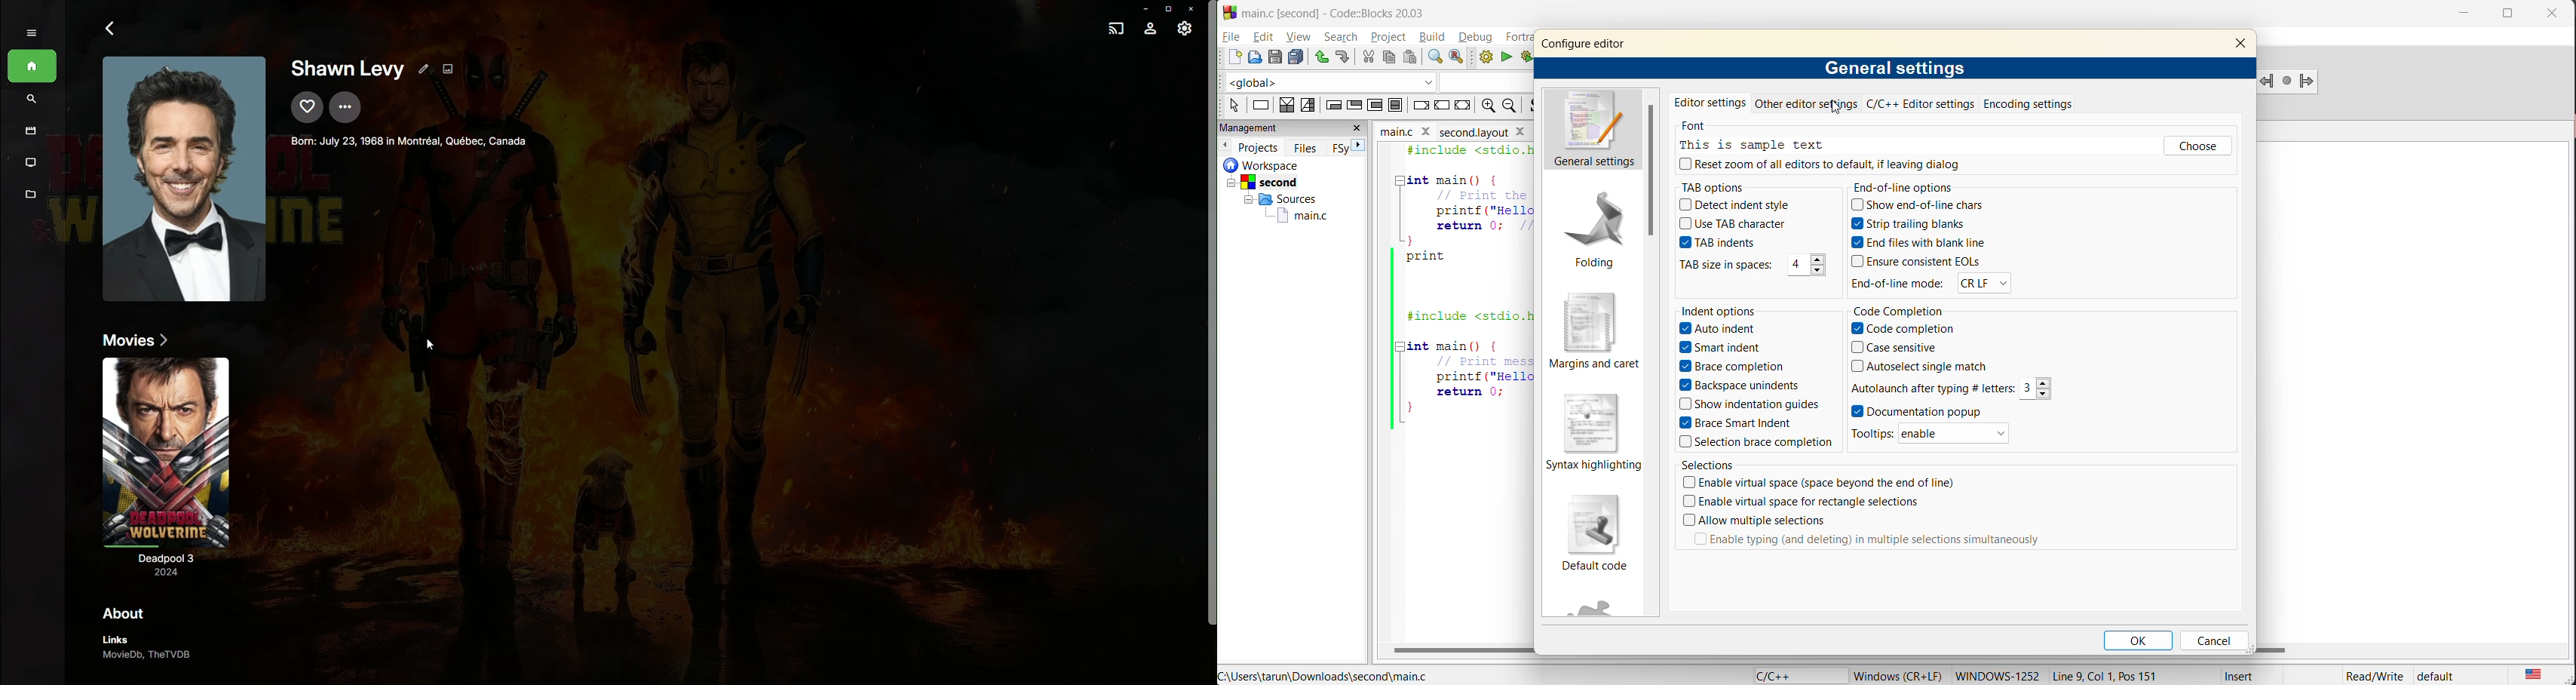 This screenshot has height=700, width=2576. What do you see at coordinates (1506, 57) in the screenshot?
I see `run` at bounding box center [1506, 57].